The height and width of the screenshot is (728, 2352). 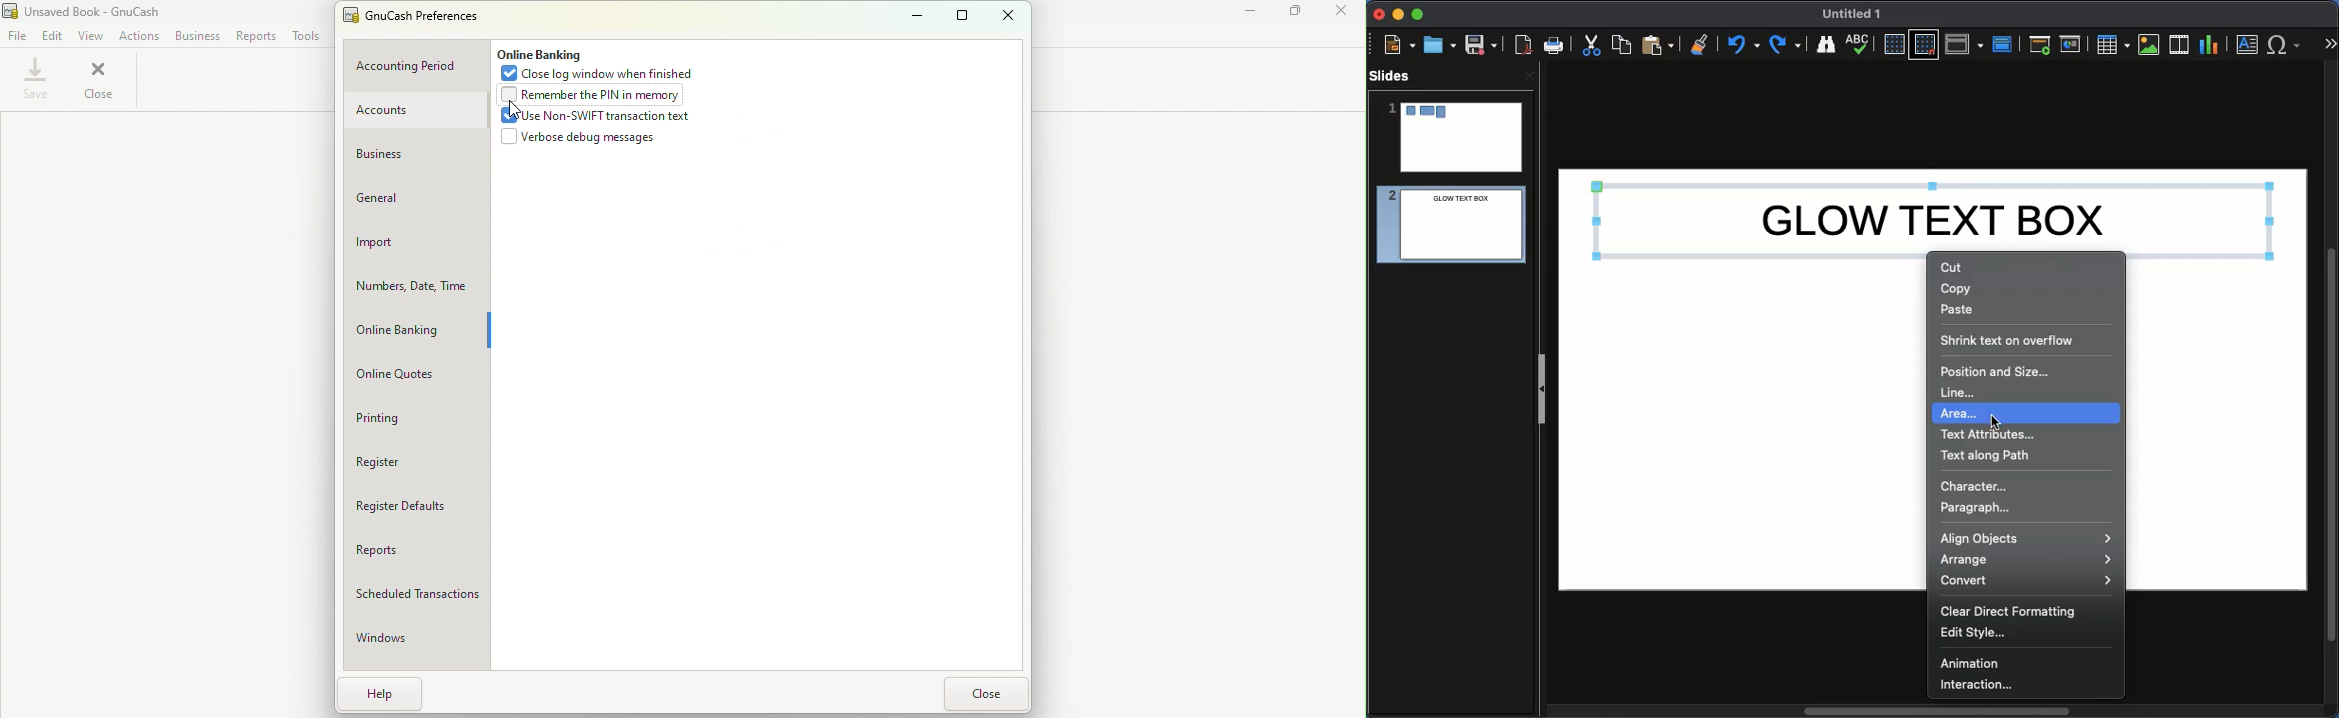 What do you see at coordinates (1700, 43) in the screenshot?
I see `Clear formatting` at bounding box center [1700, 43].